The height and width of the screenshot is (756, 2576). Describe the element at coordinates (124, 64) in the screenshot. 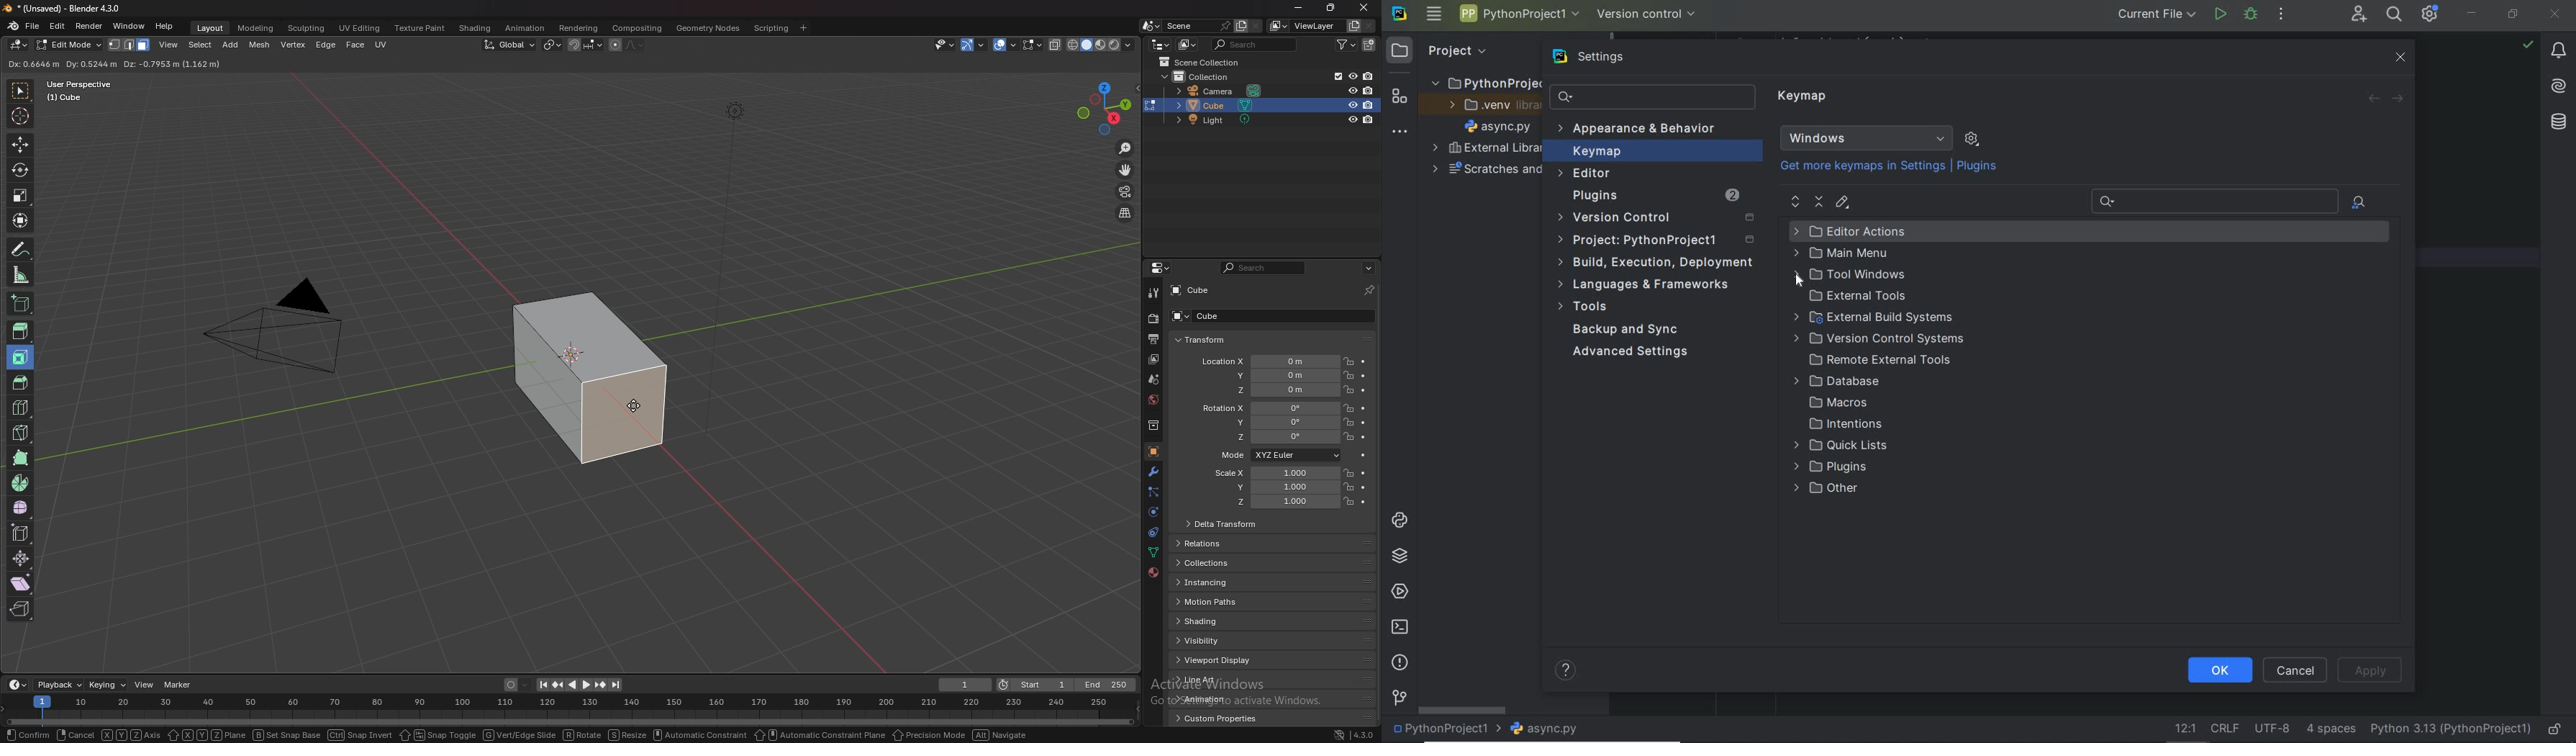

I see `outset` at that location.